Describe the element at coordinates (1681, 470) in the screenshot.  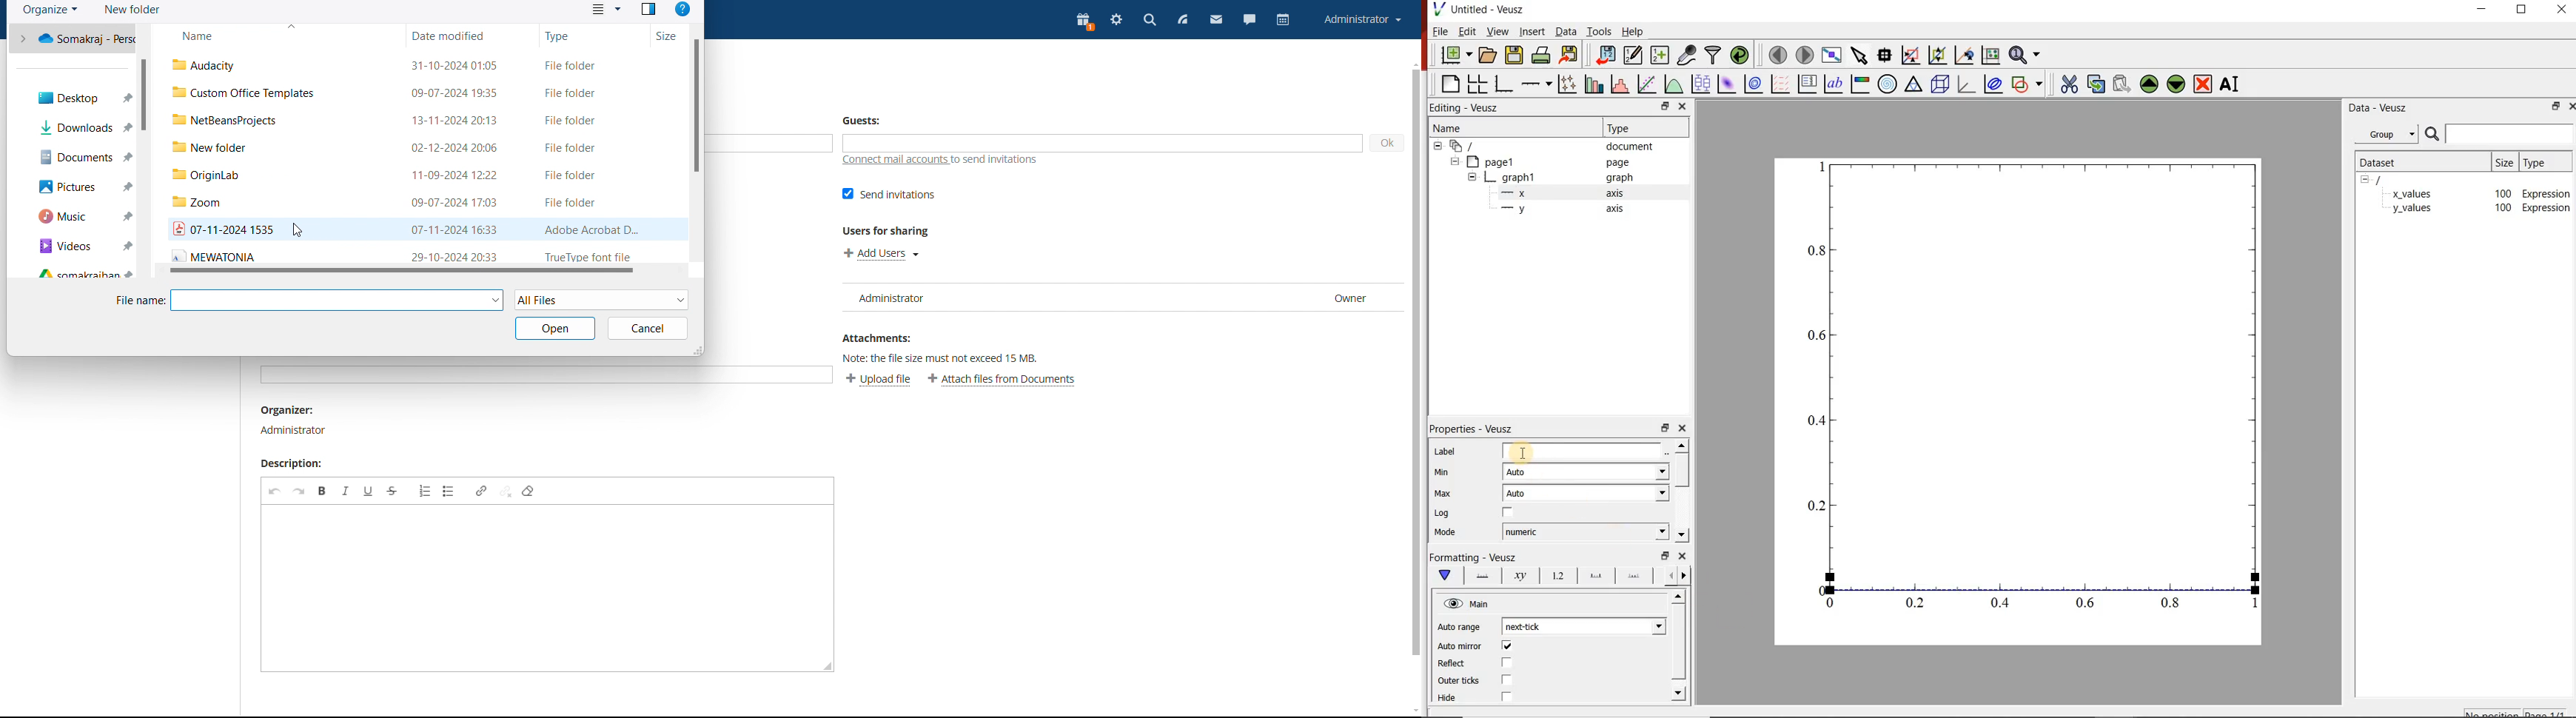
I see `vertical scrollbar` at that location.